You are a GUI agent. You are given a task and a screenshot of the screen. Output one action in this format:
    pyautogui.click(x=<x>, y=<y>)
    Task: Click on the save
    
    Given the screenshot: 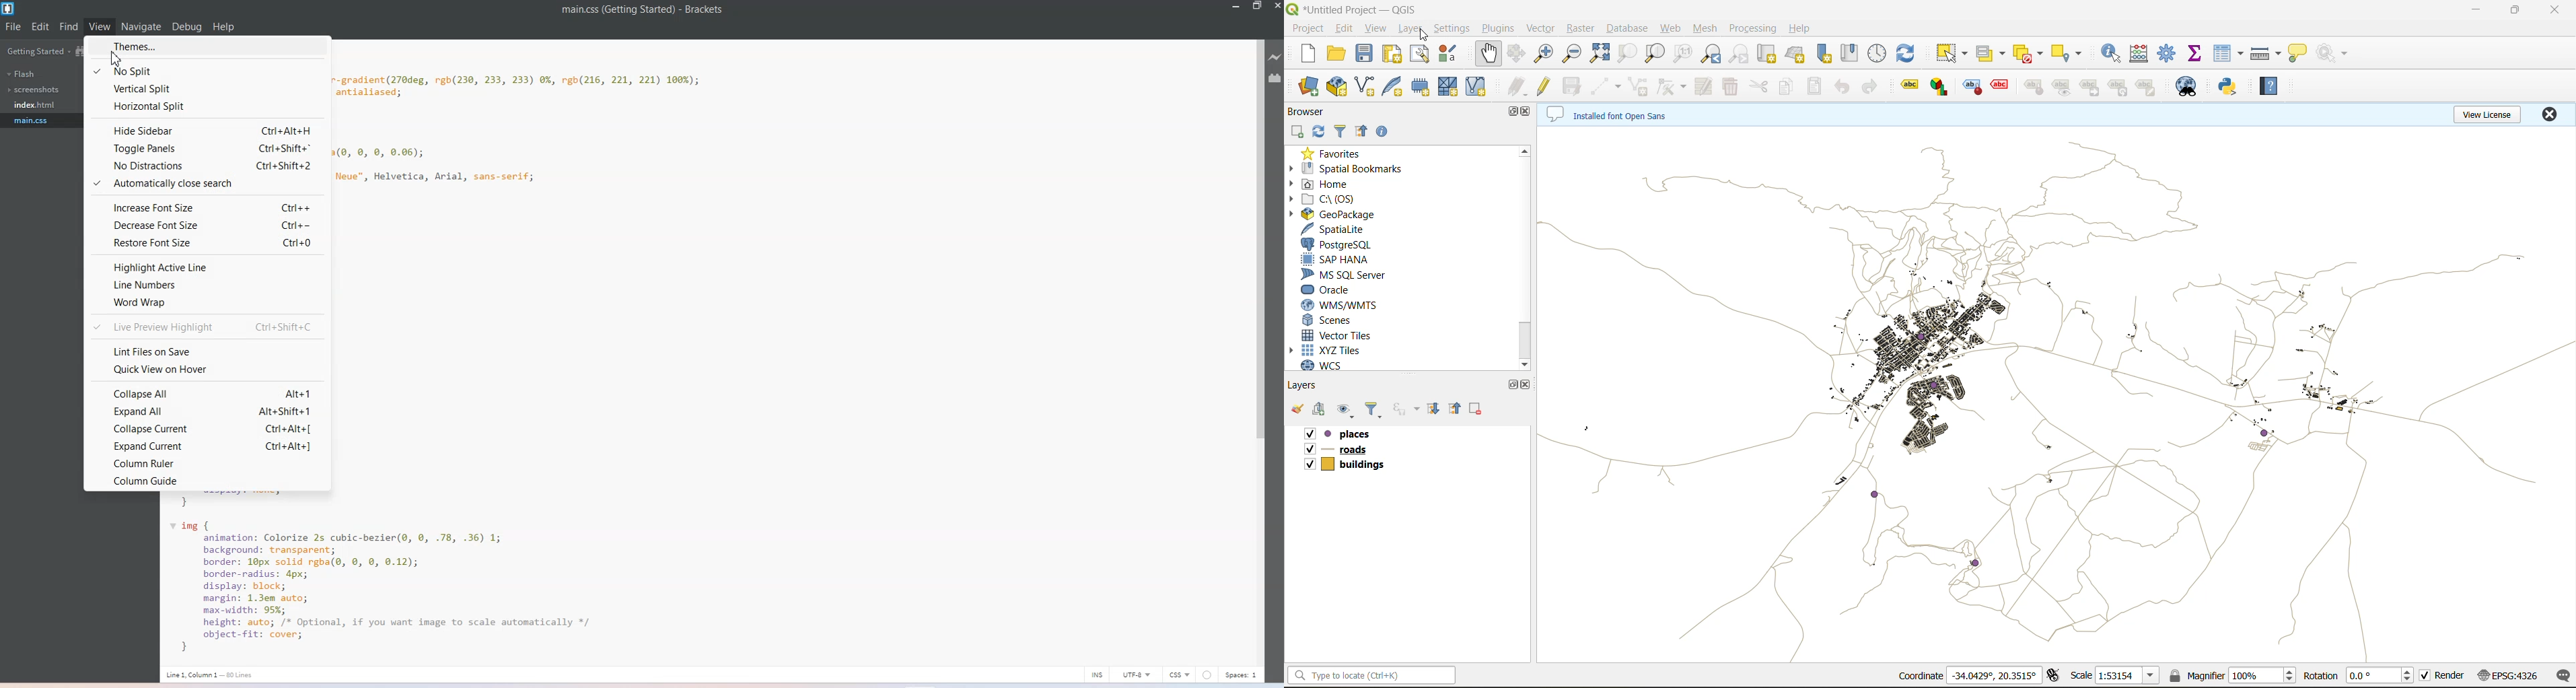 What is the action you would take?
    pyautogui.click(x=1365, y=55)
    